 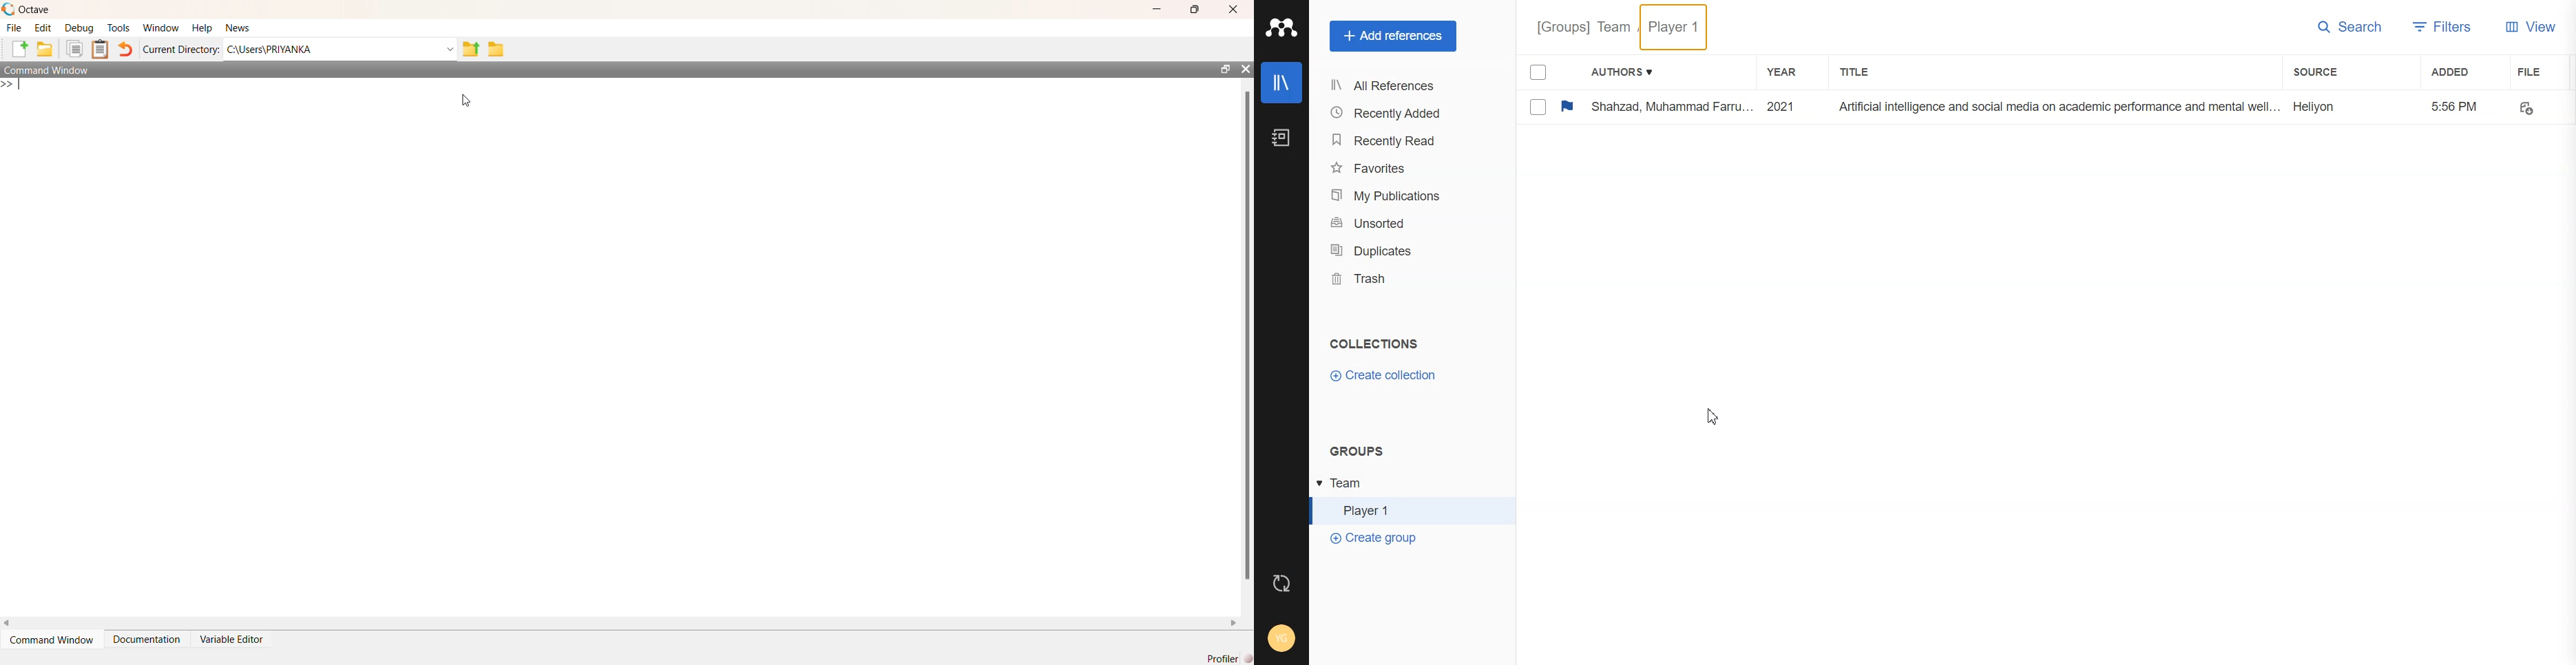 I want to click on Flagged reference, so click(x=1567, y=105).